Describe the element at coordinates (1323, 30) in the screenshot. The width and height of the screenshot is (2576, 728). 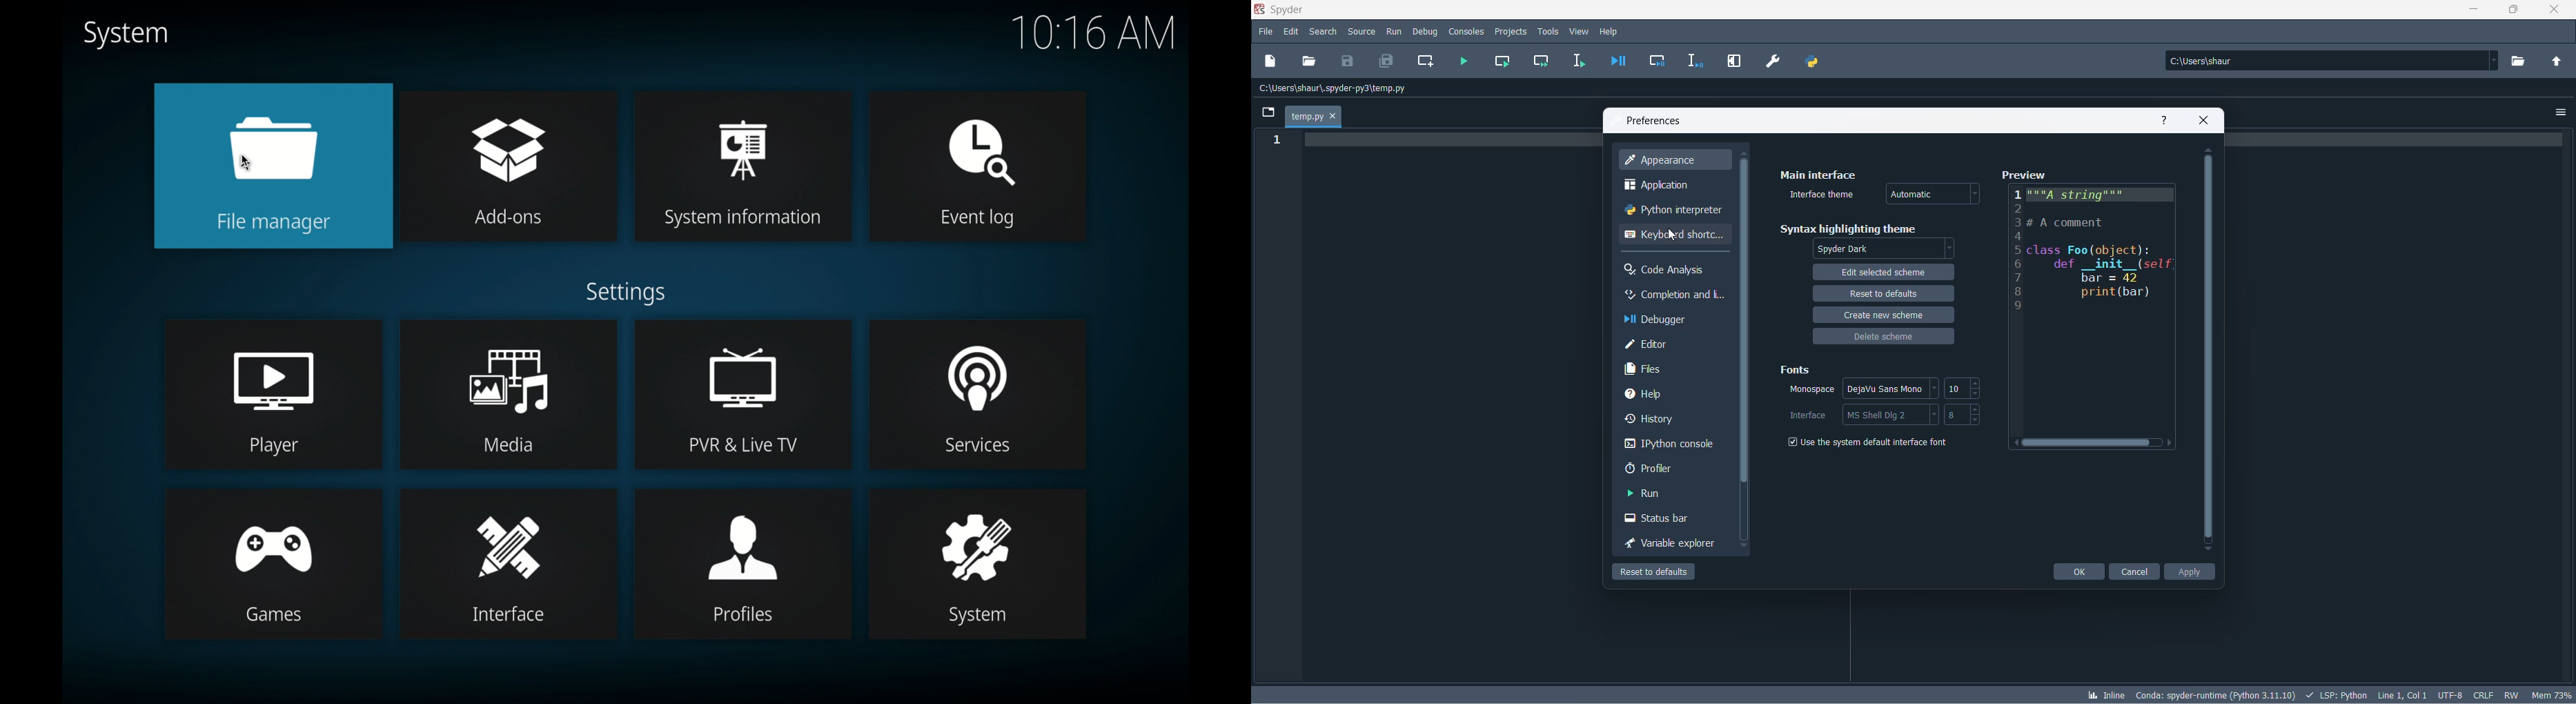
I see `search` at that location.